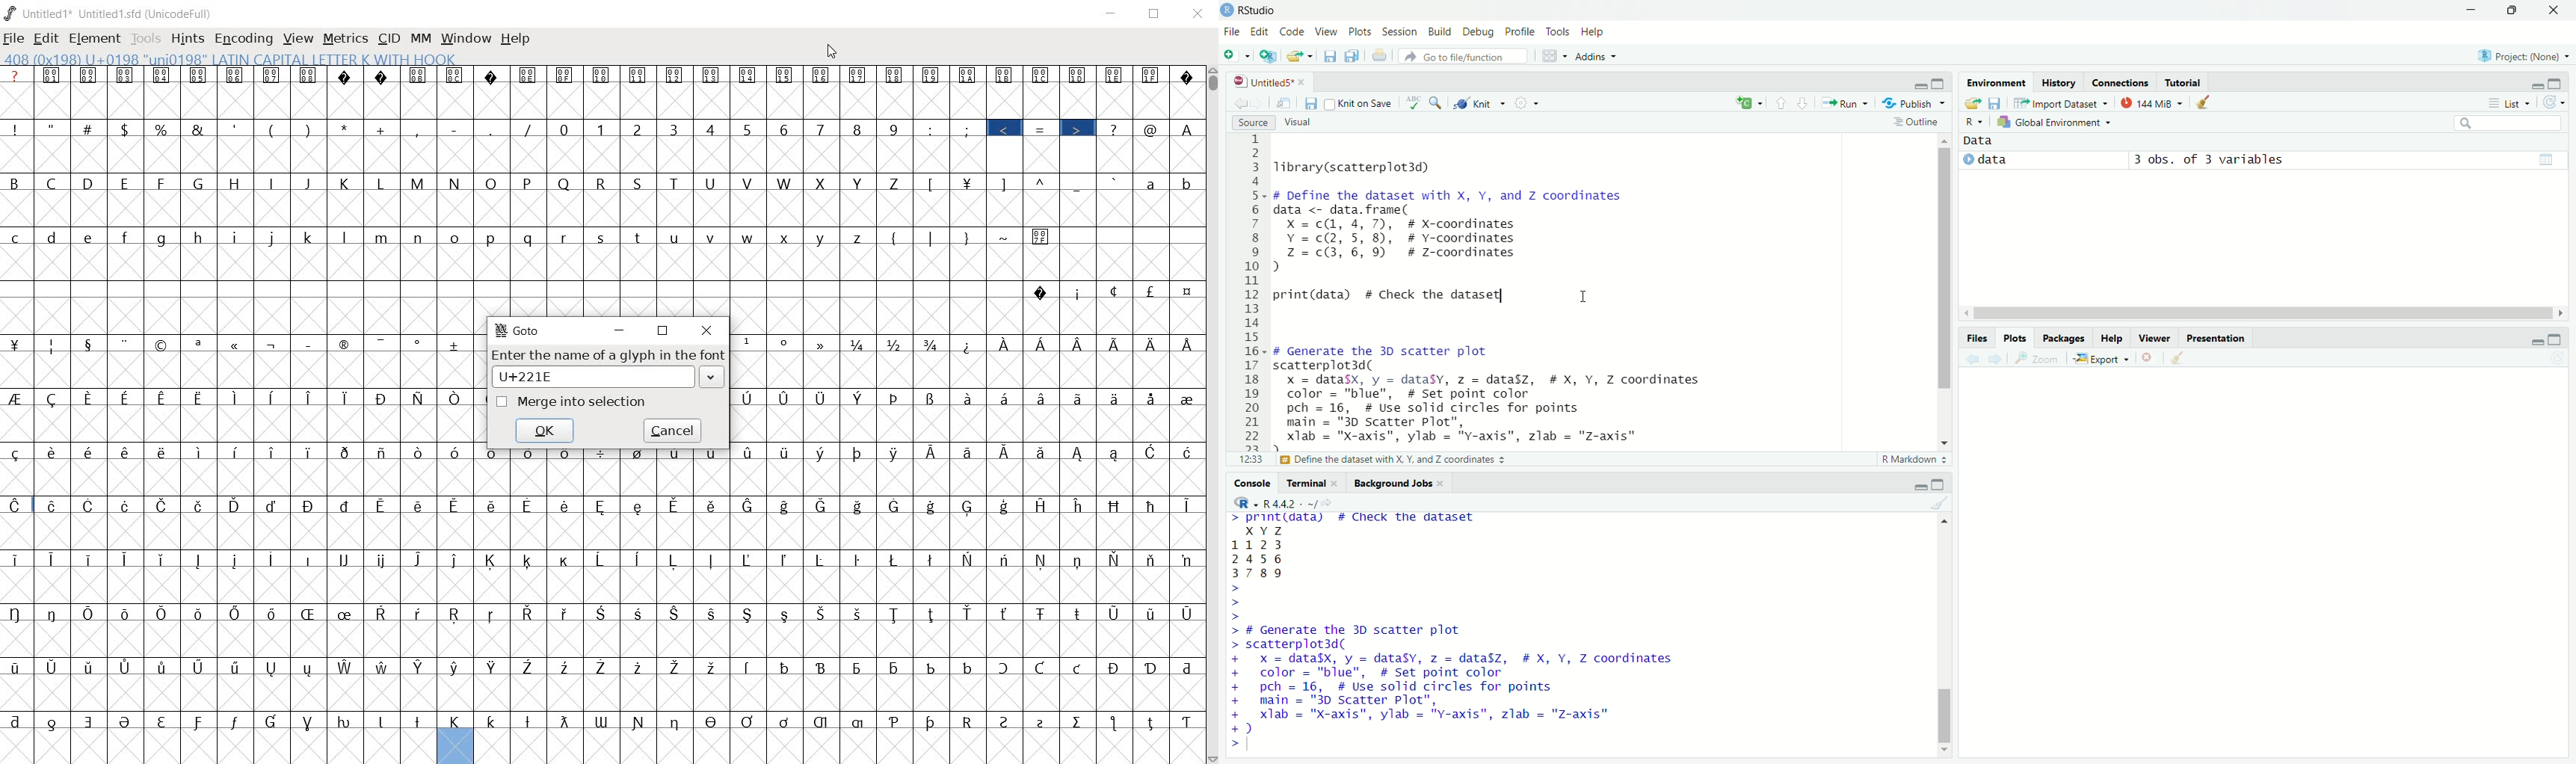 The image size is (2576, 784). Describe the element at coordinates (2101, 357) in the screenshot. I see `export` at that location.